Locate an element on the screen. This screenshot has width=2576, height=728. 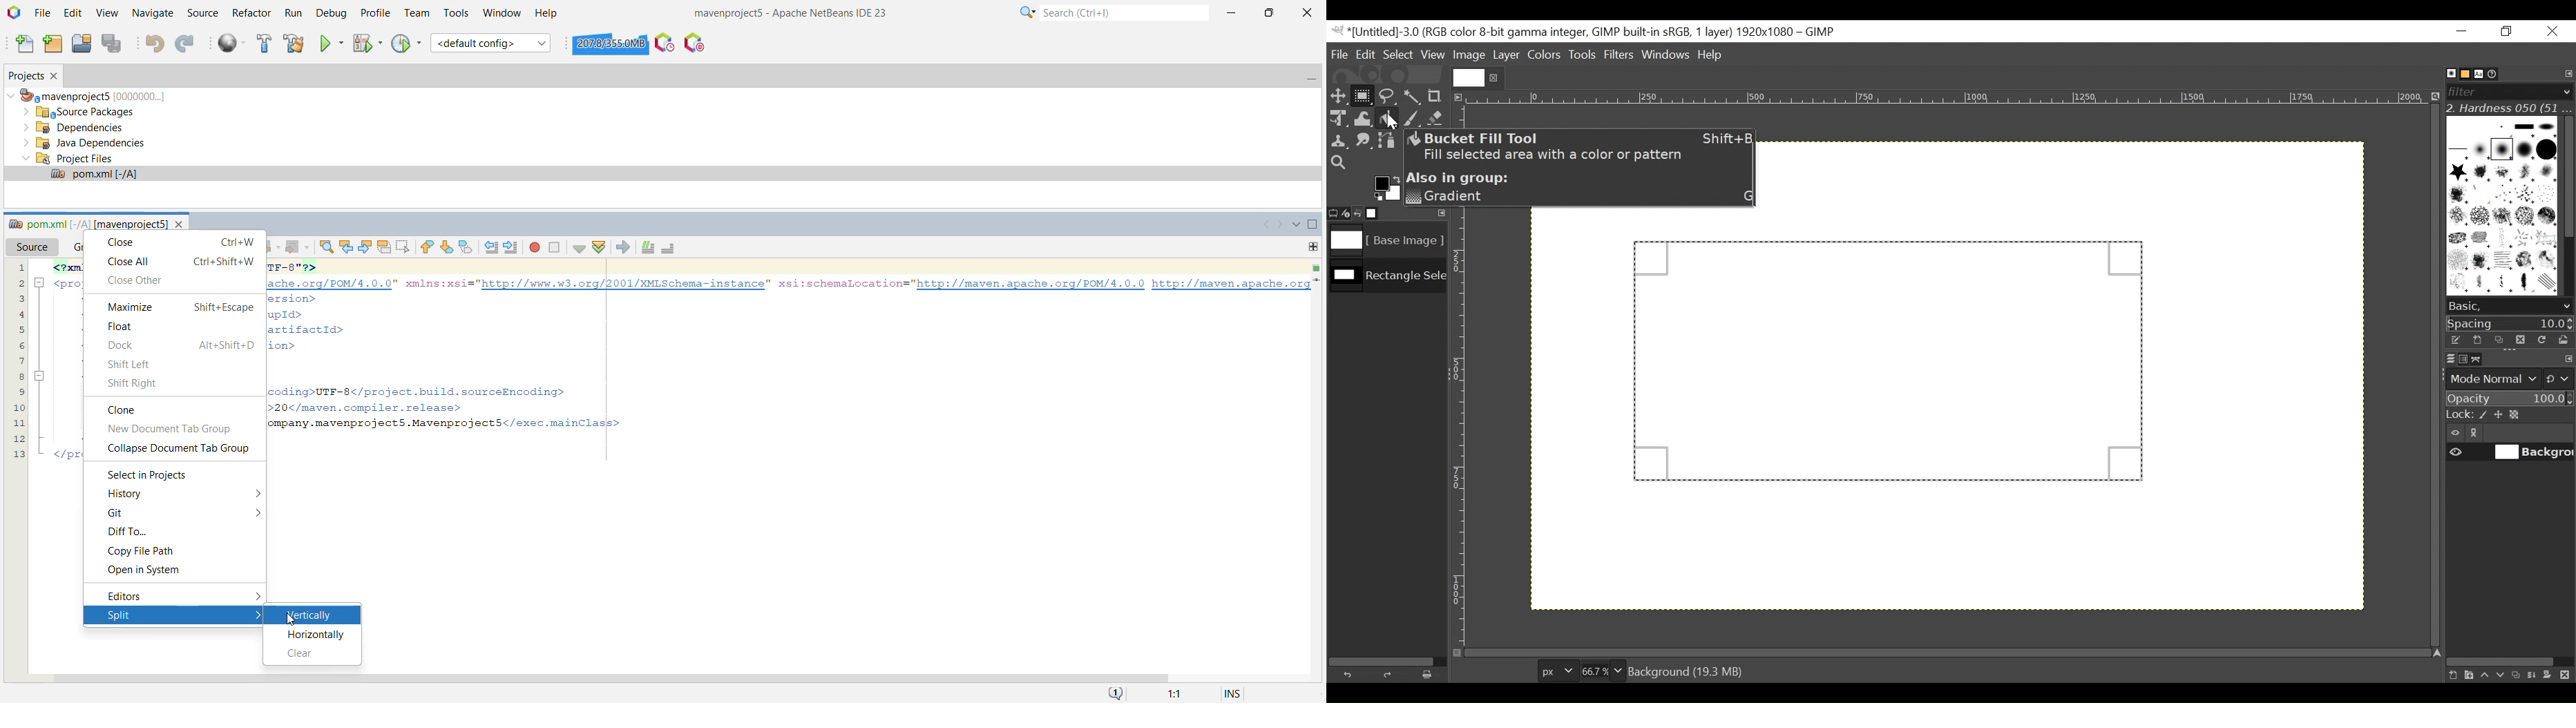
Undo is located at coordinates (1350, 673).